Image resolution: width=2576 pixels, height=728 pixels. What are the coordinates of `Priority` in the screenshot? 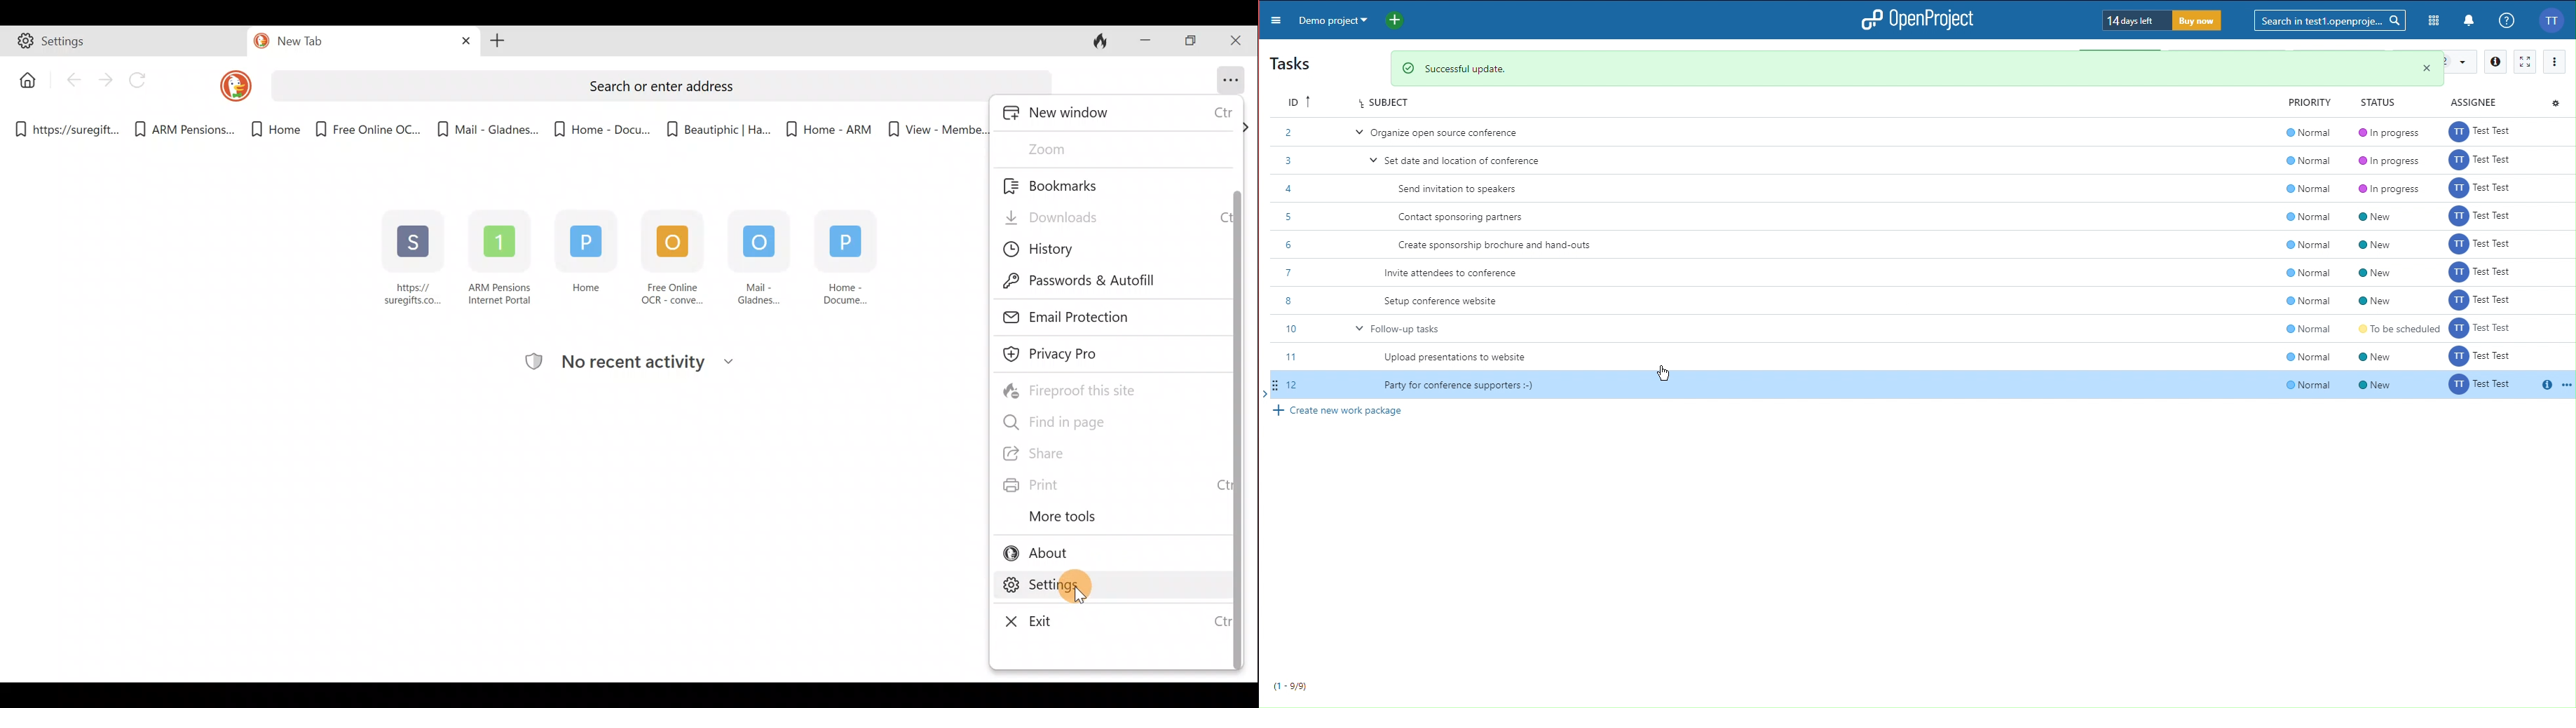 It's located at (2303, 102).